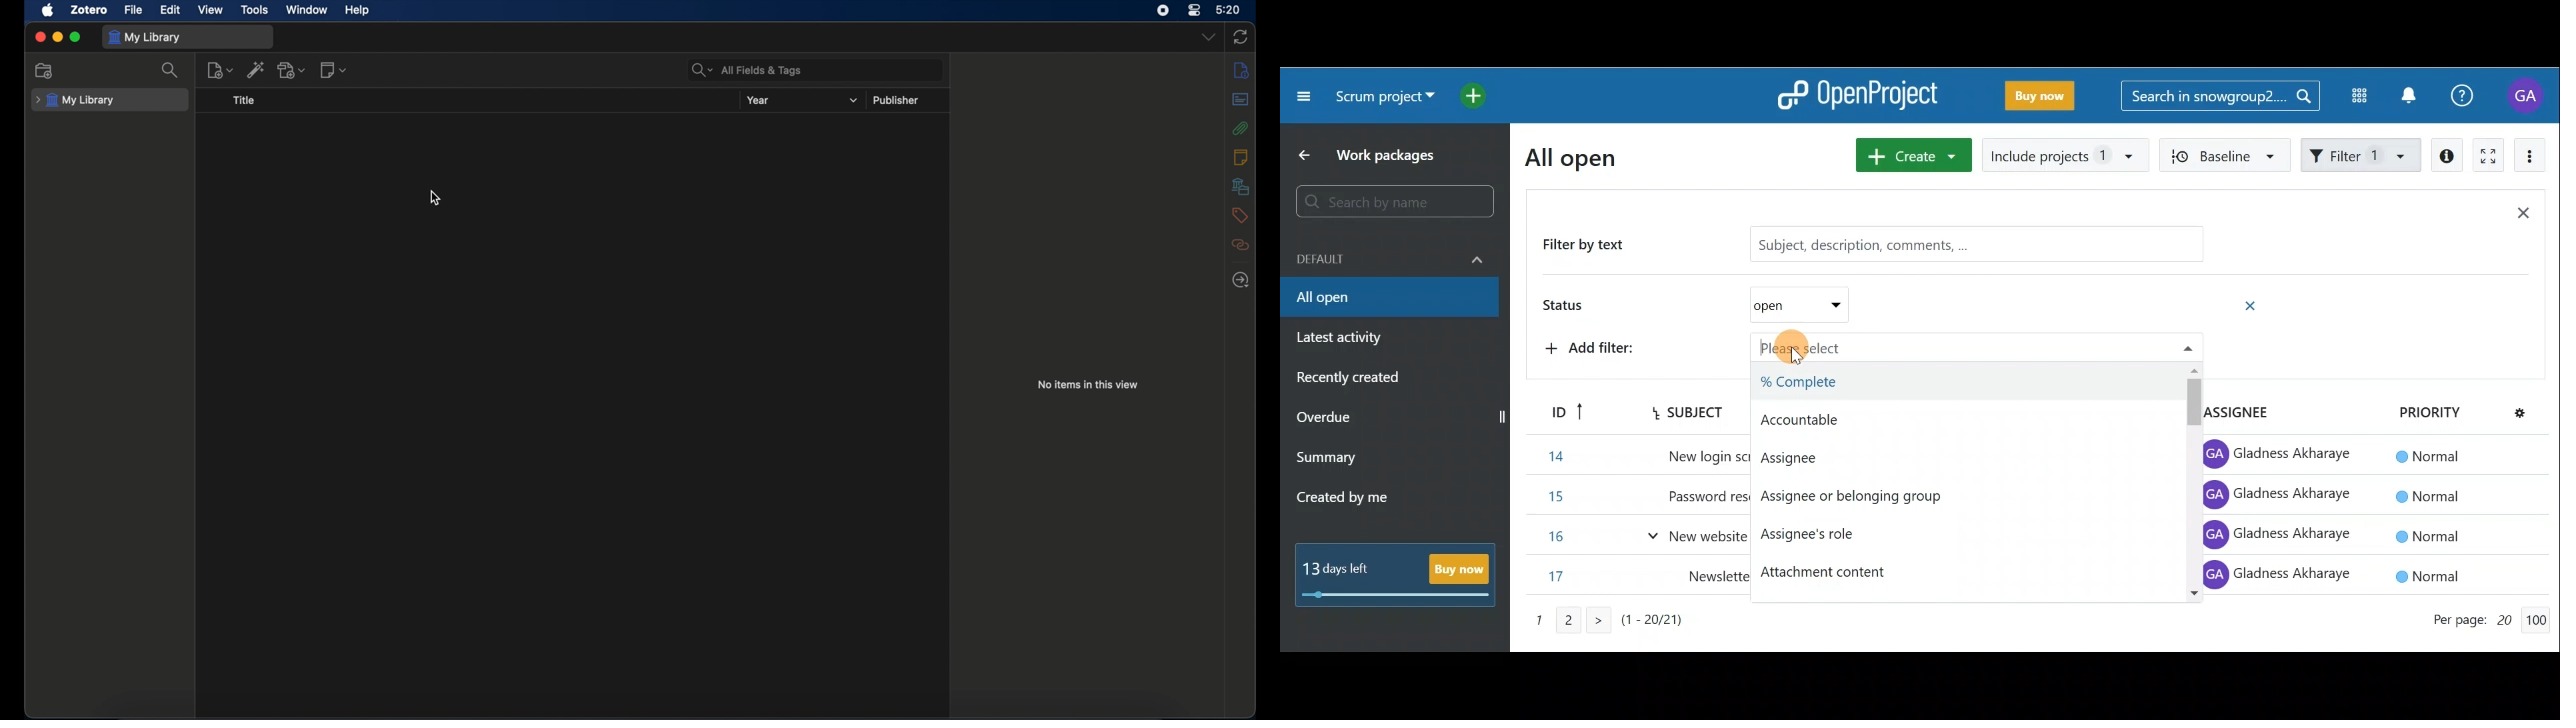 The image size is (2576, 728). I want to click on info, so click(1241, 71).